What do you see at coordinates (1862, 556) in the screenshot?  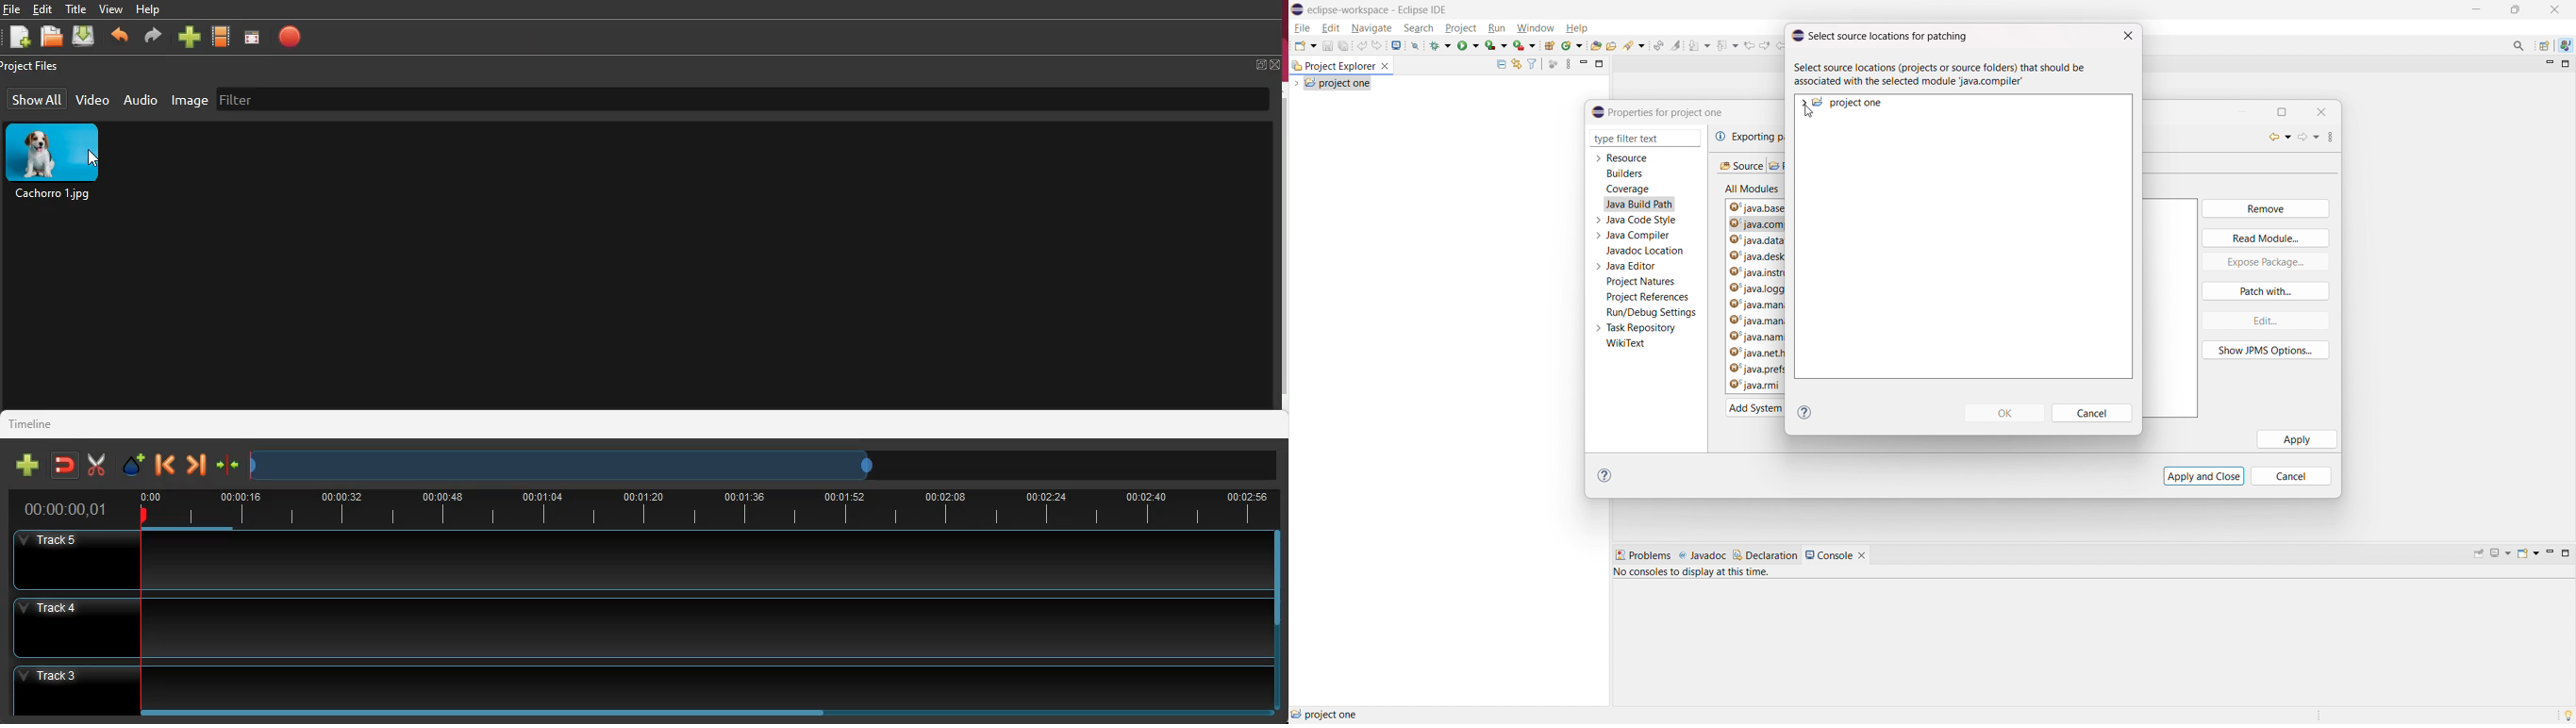 I see `close console` at bounding box center [1862, 556].